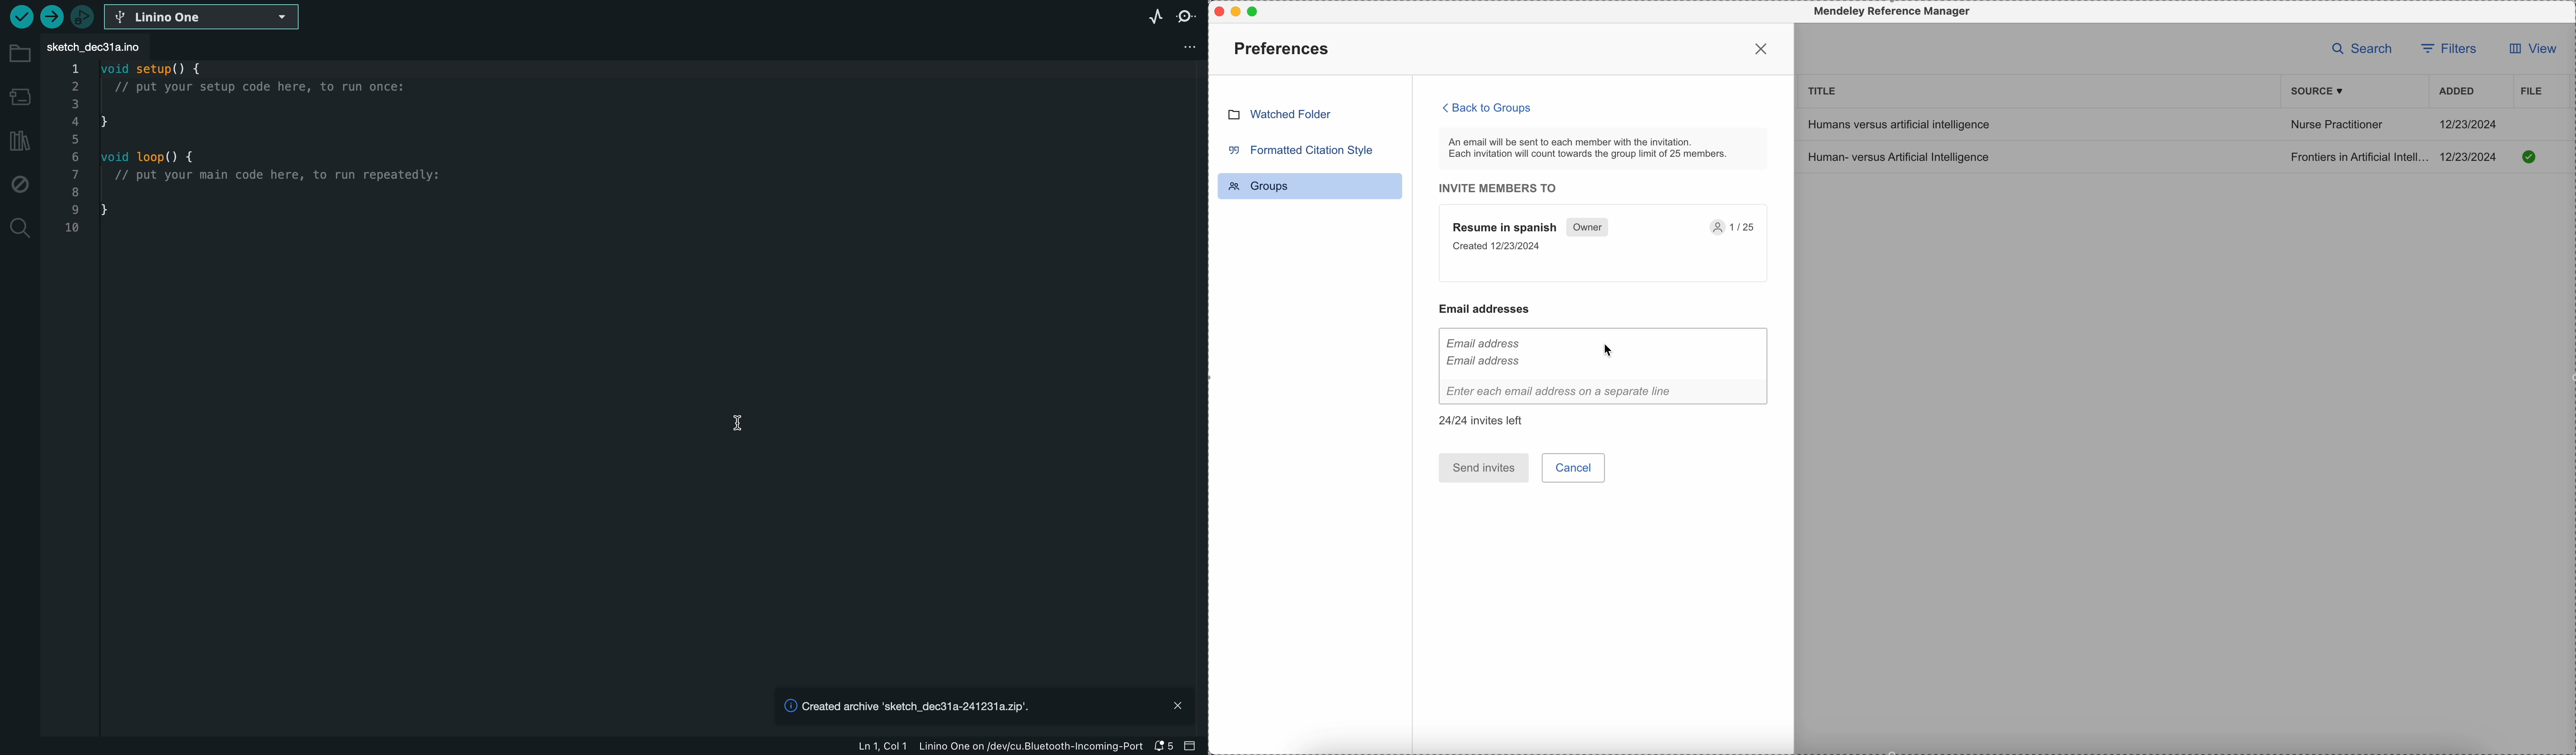 The image size is (2576, 756). Describe the element at coordinates (1823, 90) in the screenshot. I see `title` at that location.